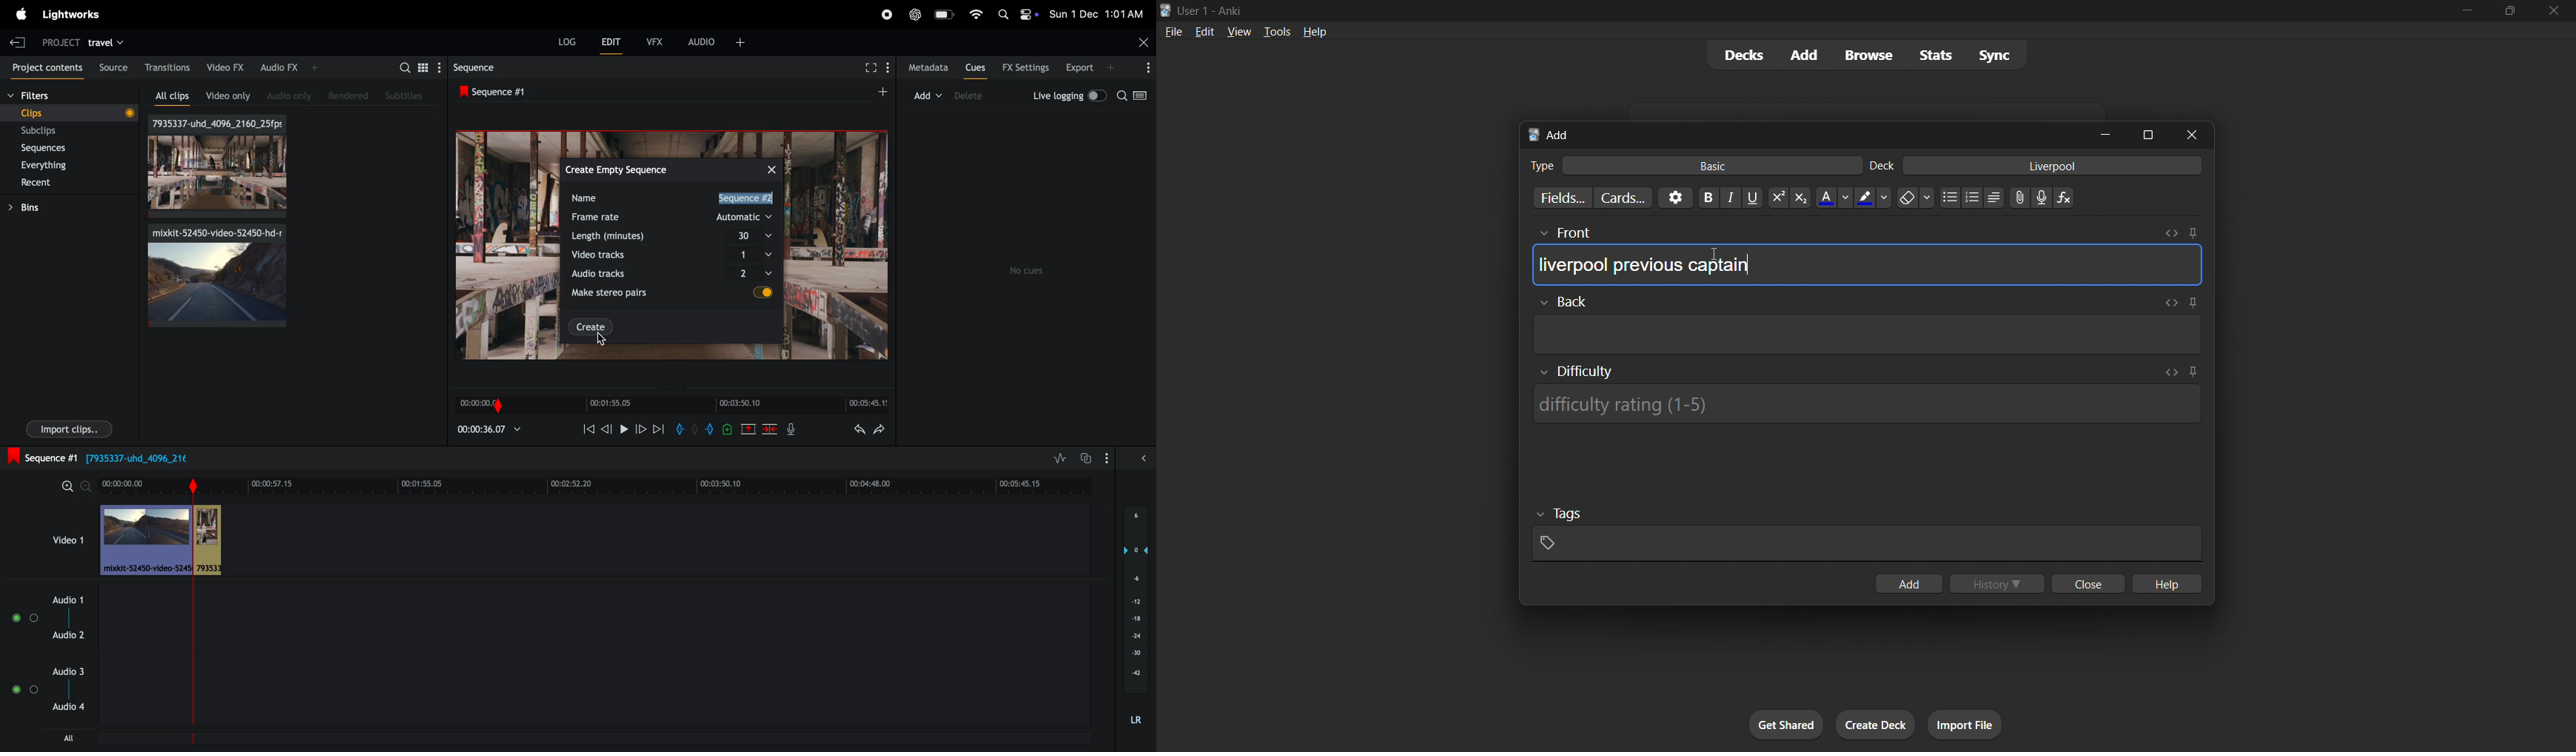 The height and width of the screenshot is (756, 2576). I want to click on tools, so click(1276, 31).